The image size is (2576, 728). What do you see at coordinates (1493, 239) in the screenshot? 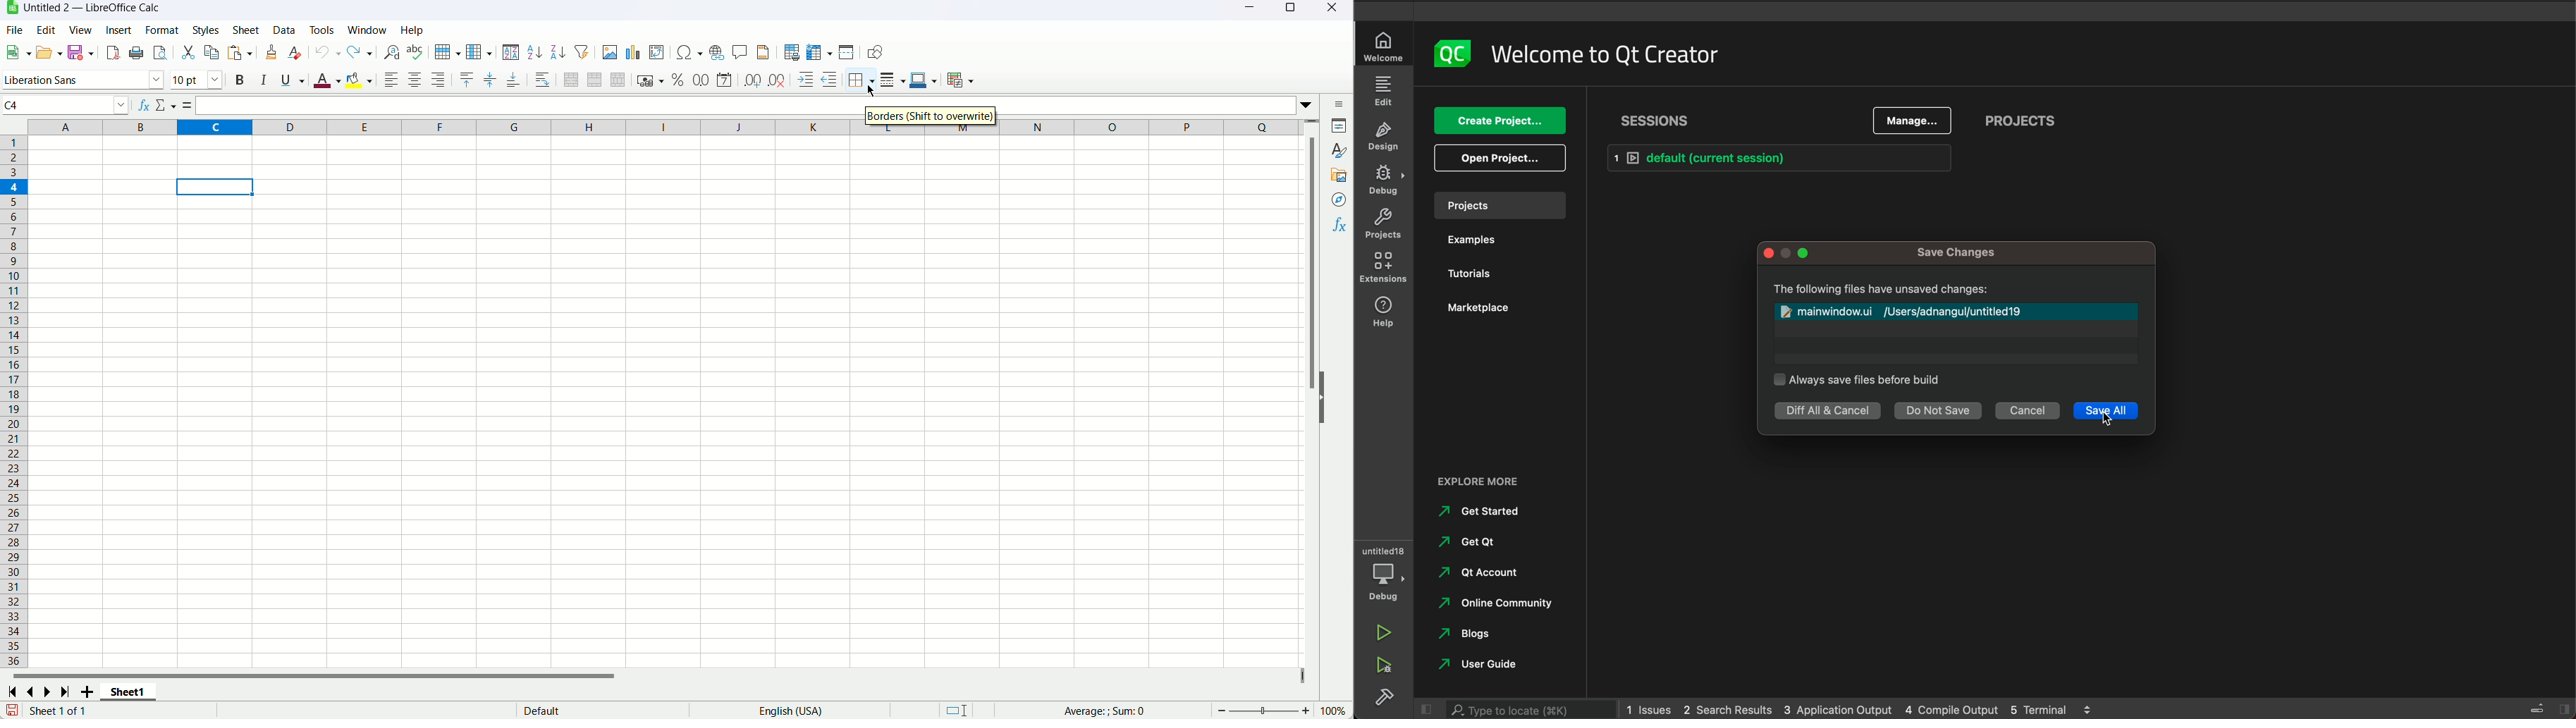
I see `examples` at bounding box center [1493, 239].